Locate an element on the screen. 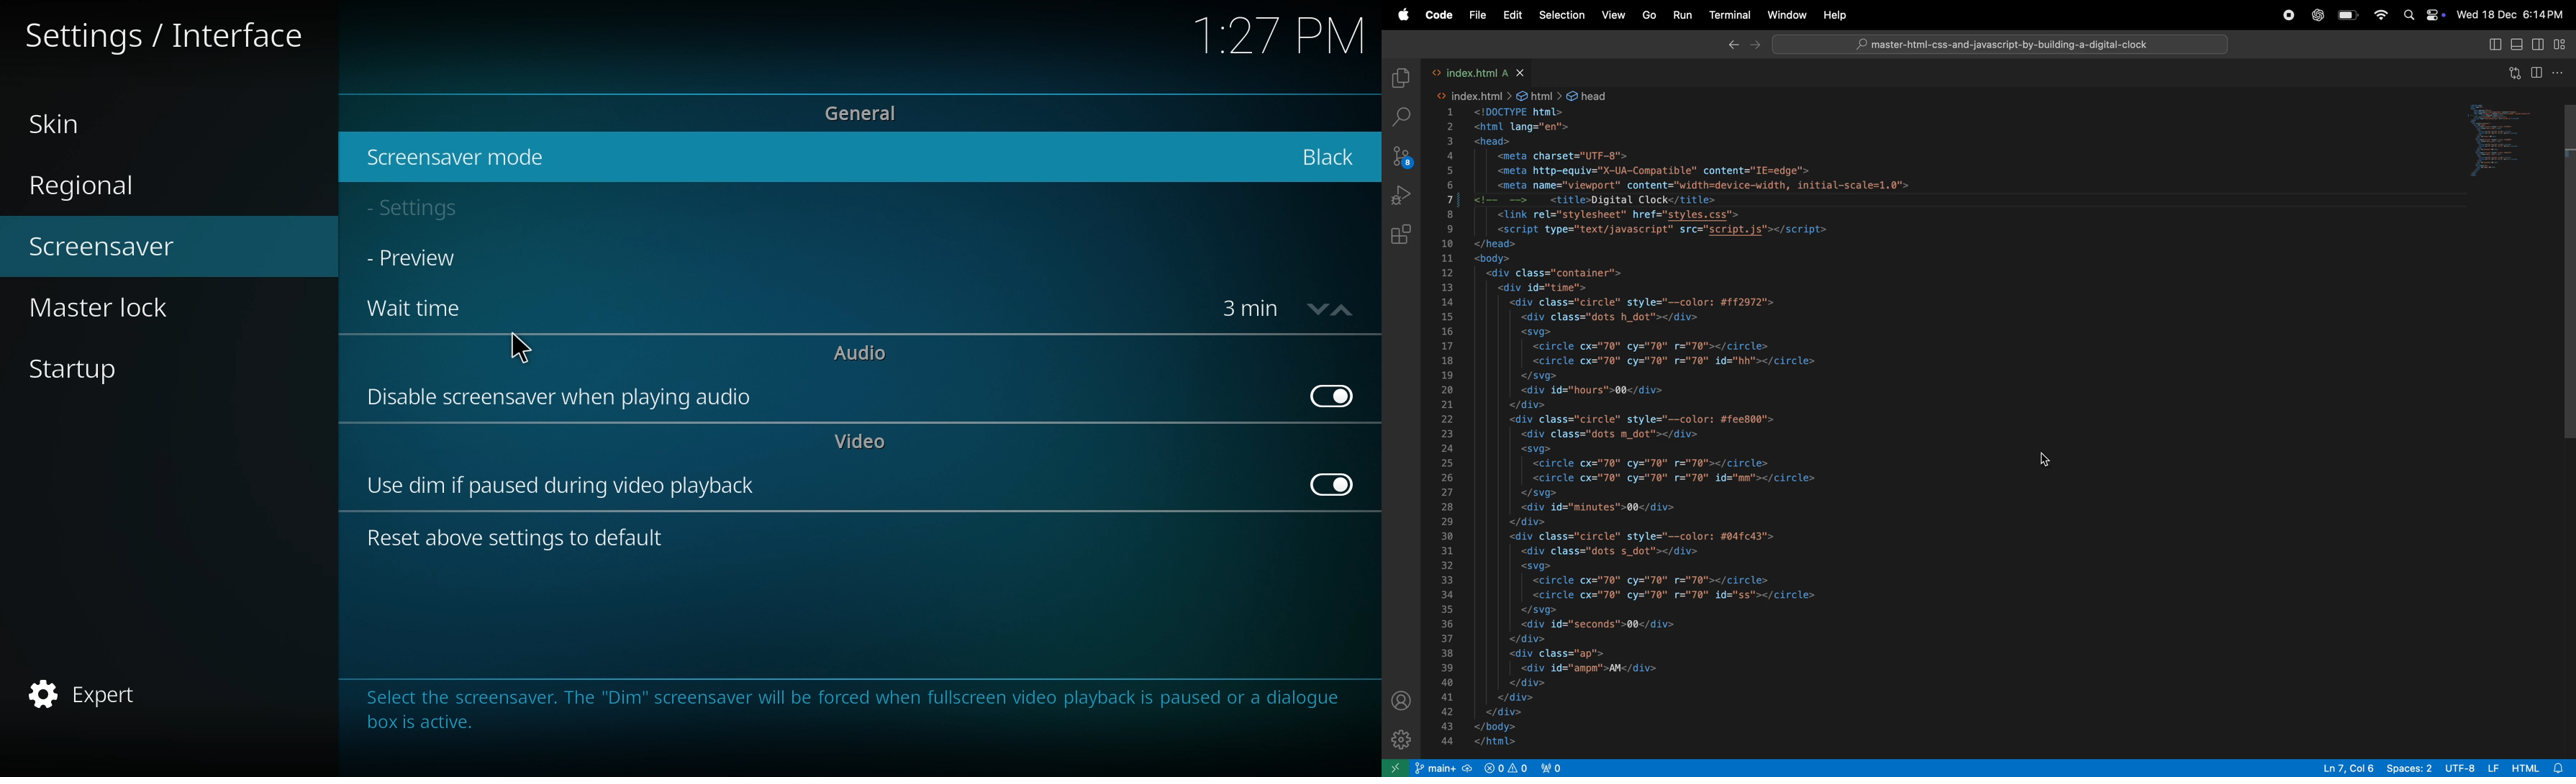 Image resolution: width=2576 pixels, height=784 pixels. time is located at coordinates (1279, 46).